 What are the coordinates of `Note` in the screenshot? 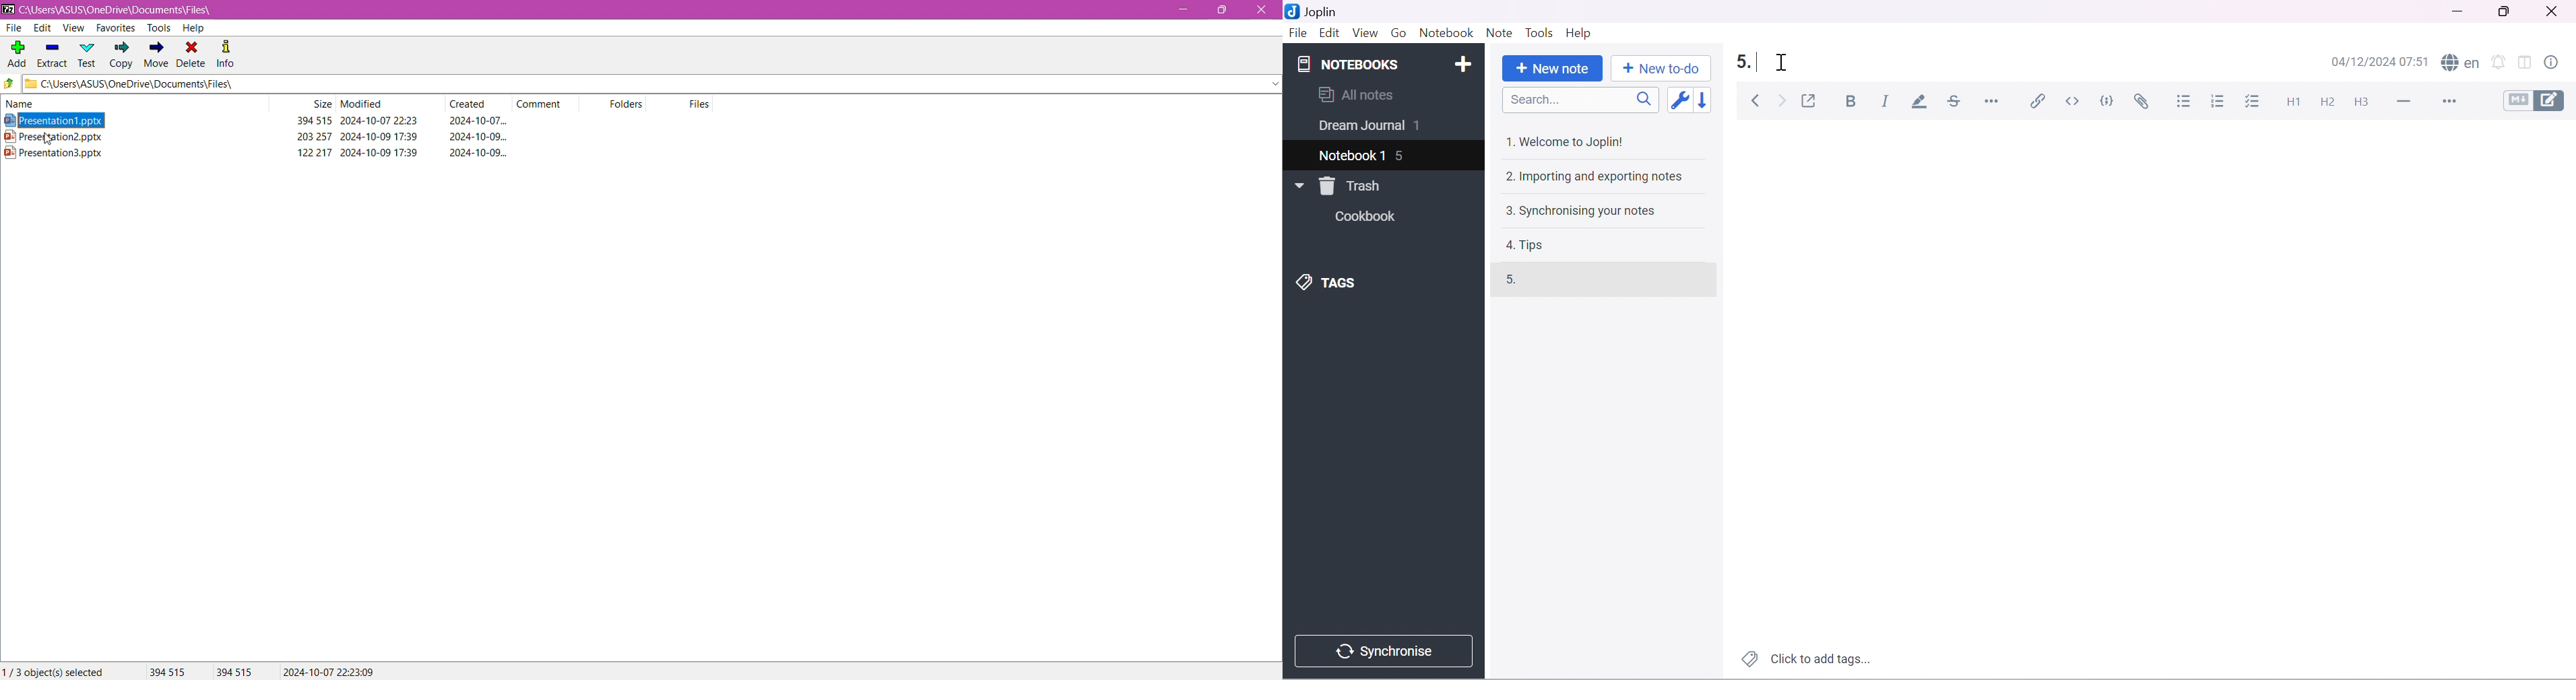 It's located at (1498, 34).